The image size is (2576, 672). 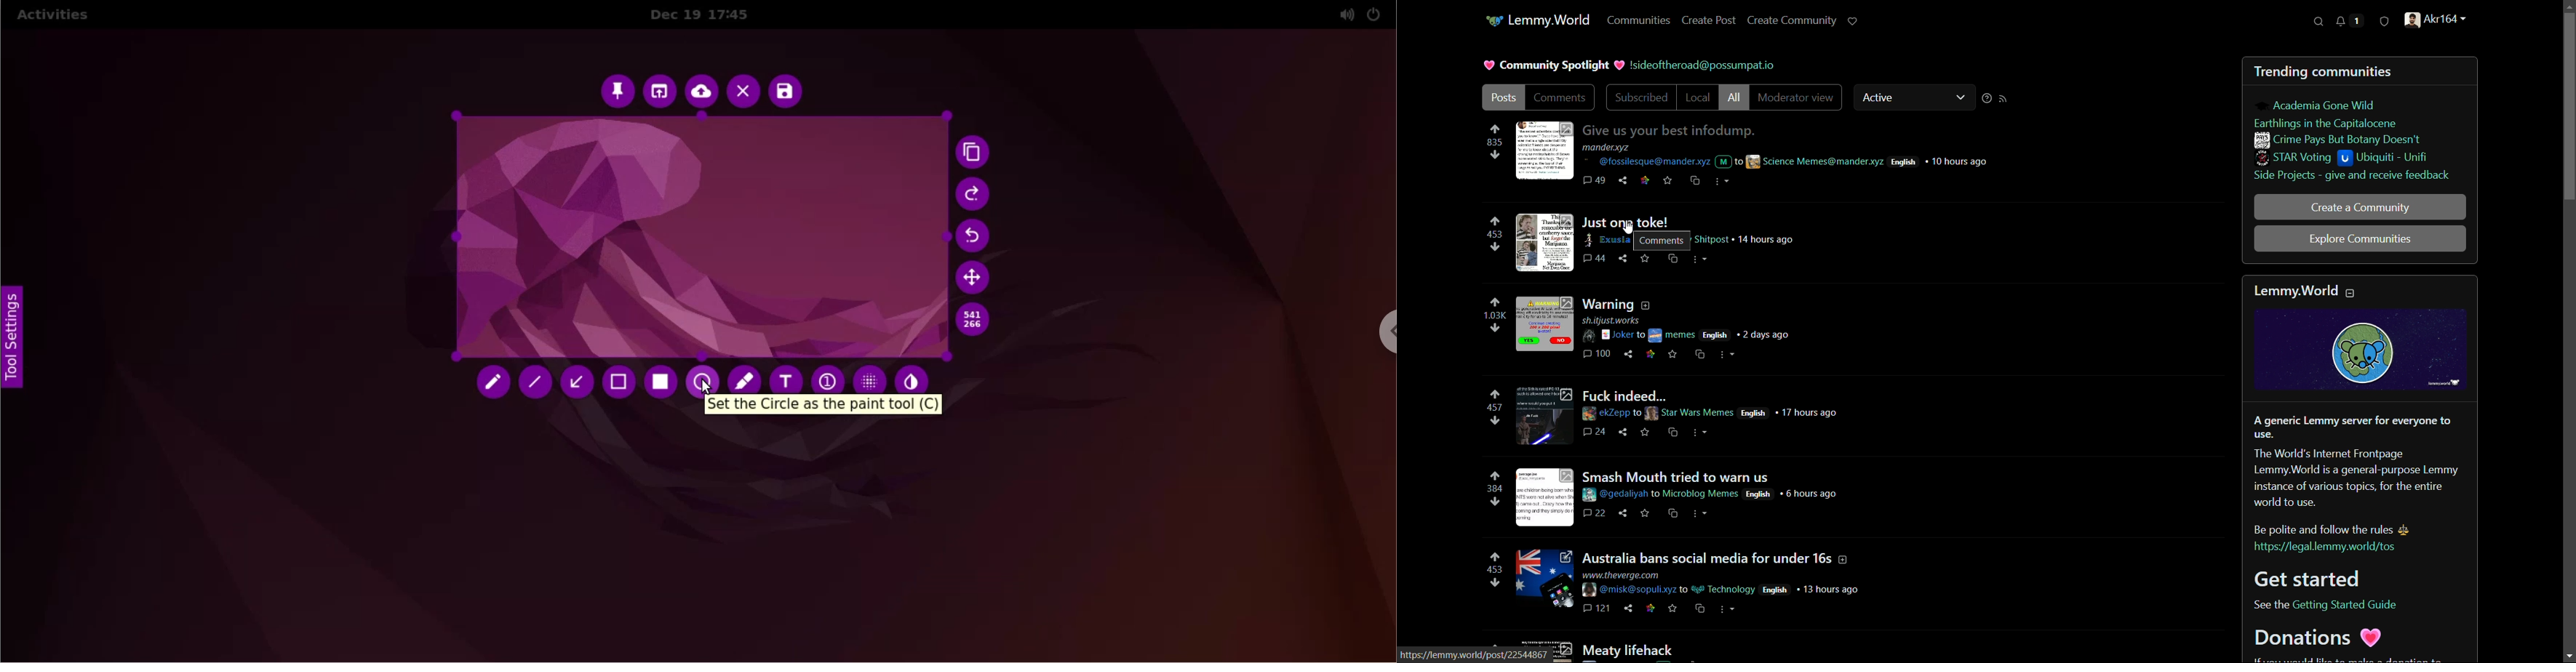 What do you see at coordinates (1725, 589) in the screenshot?
I see `Technology` at bounding box center [1725, 589].